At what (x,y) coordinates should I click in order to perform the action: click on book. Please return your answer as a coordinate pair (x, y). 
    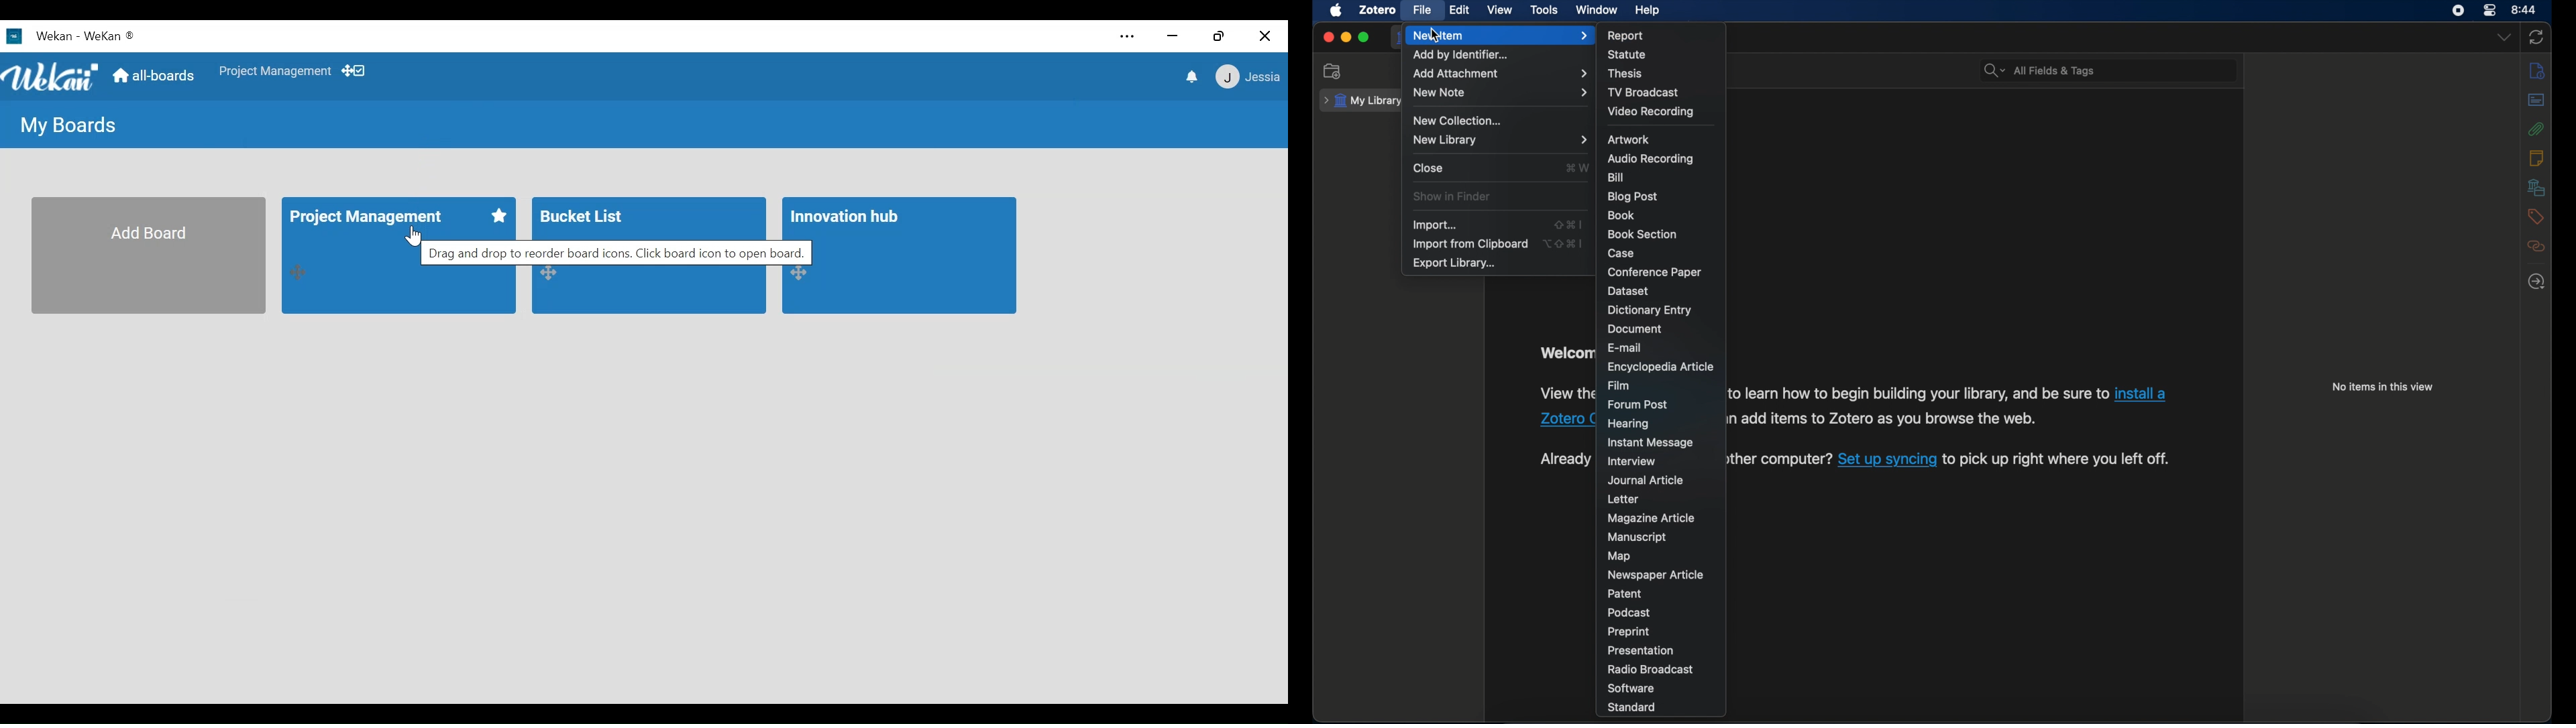
    Looking at the image, I should click on (1621, 215).